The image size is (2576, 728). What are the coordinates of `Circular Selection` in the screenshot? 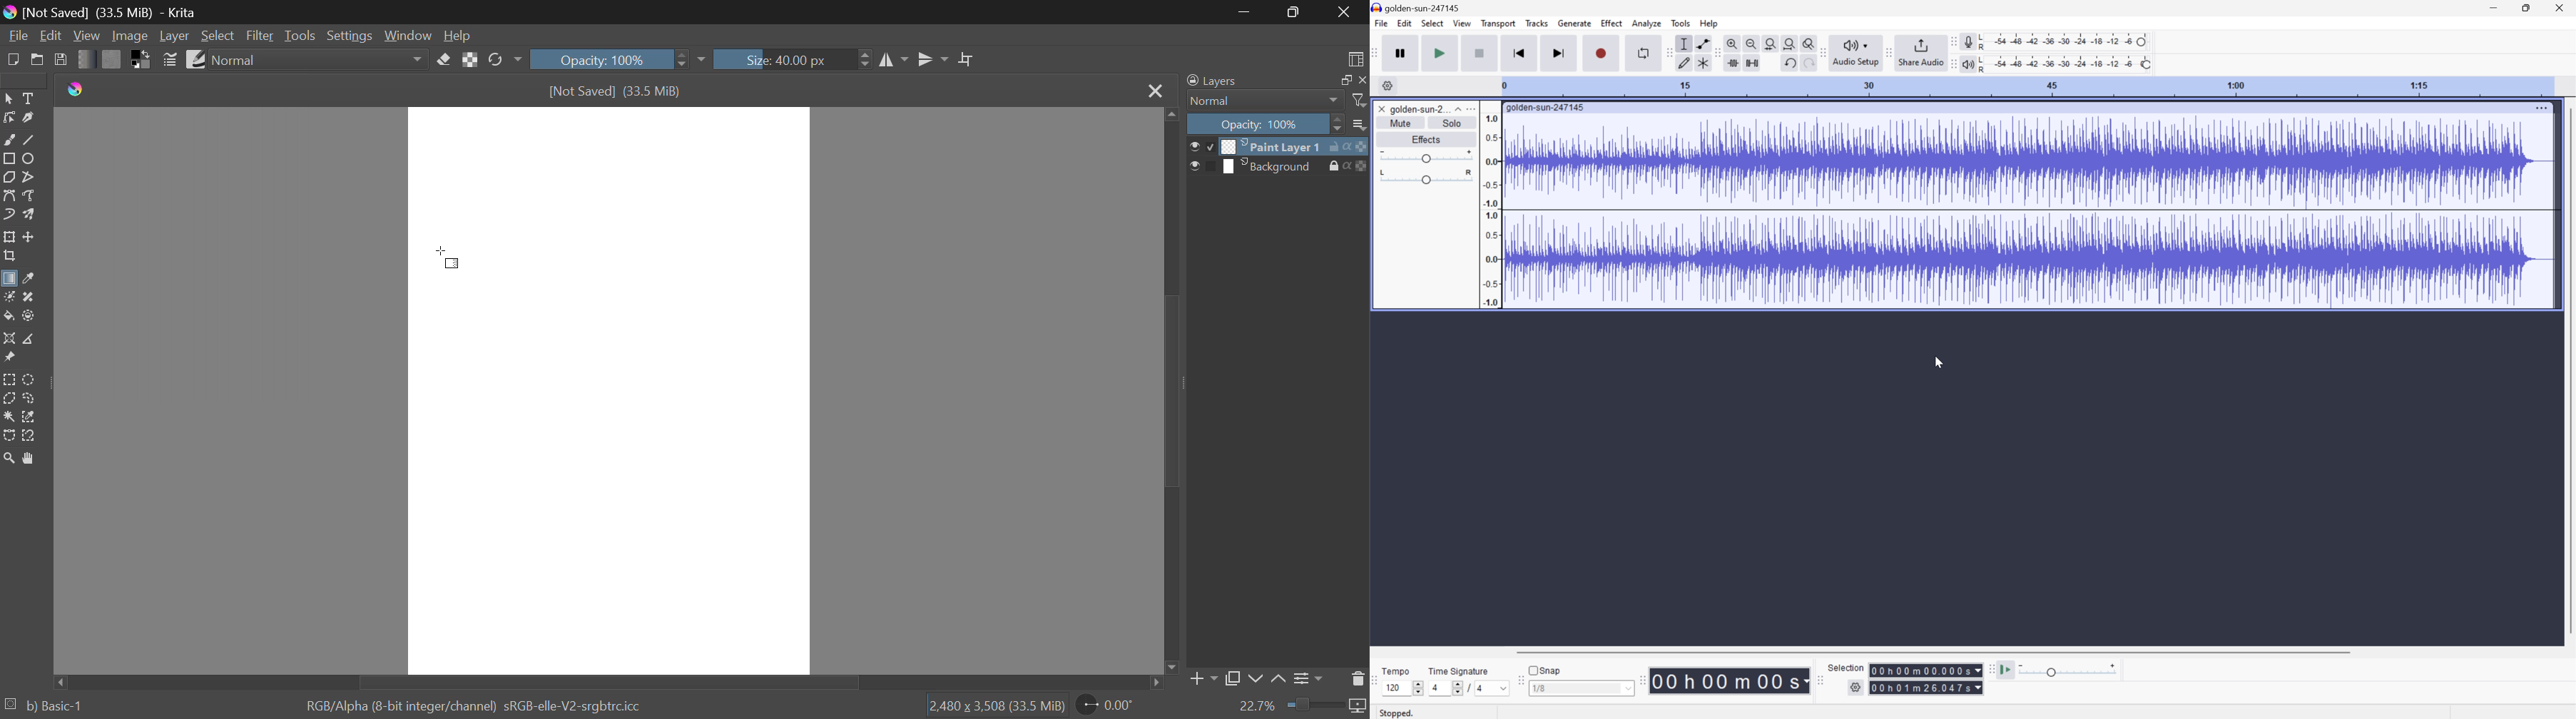 It's located at (31, 379).